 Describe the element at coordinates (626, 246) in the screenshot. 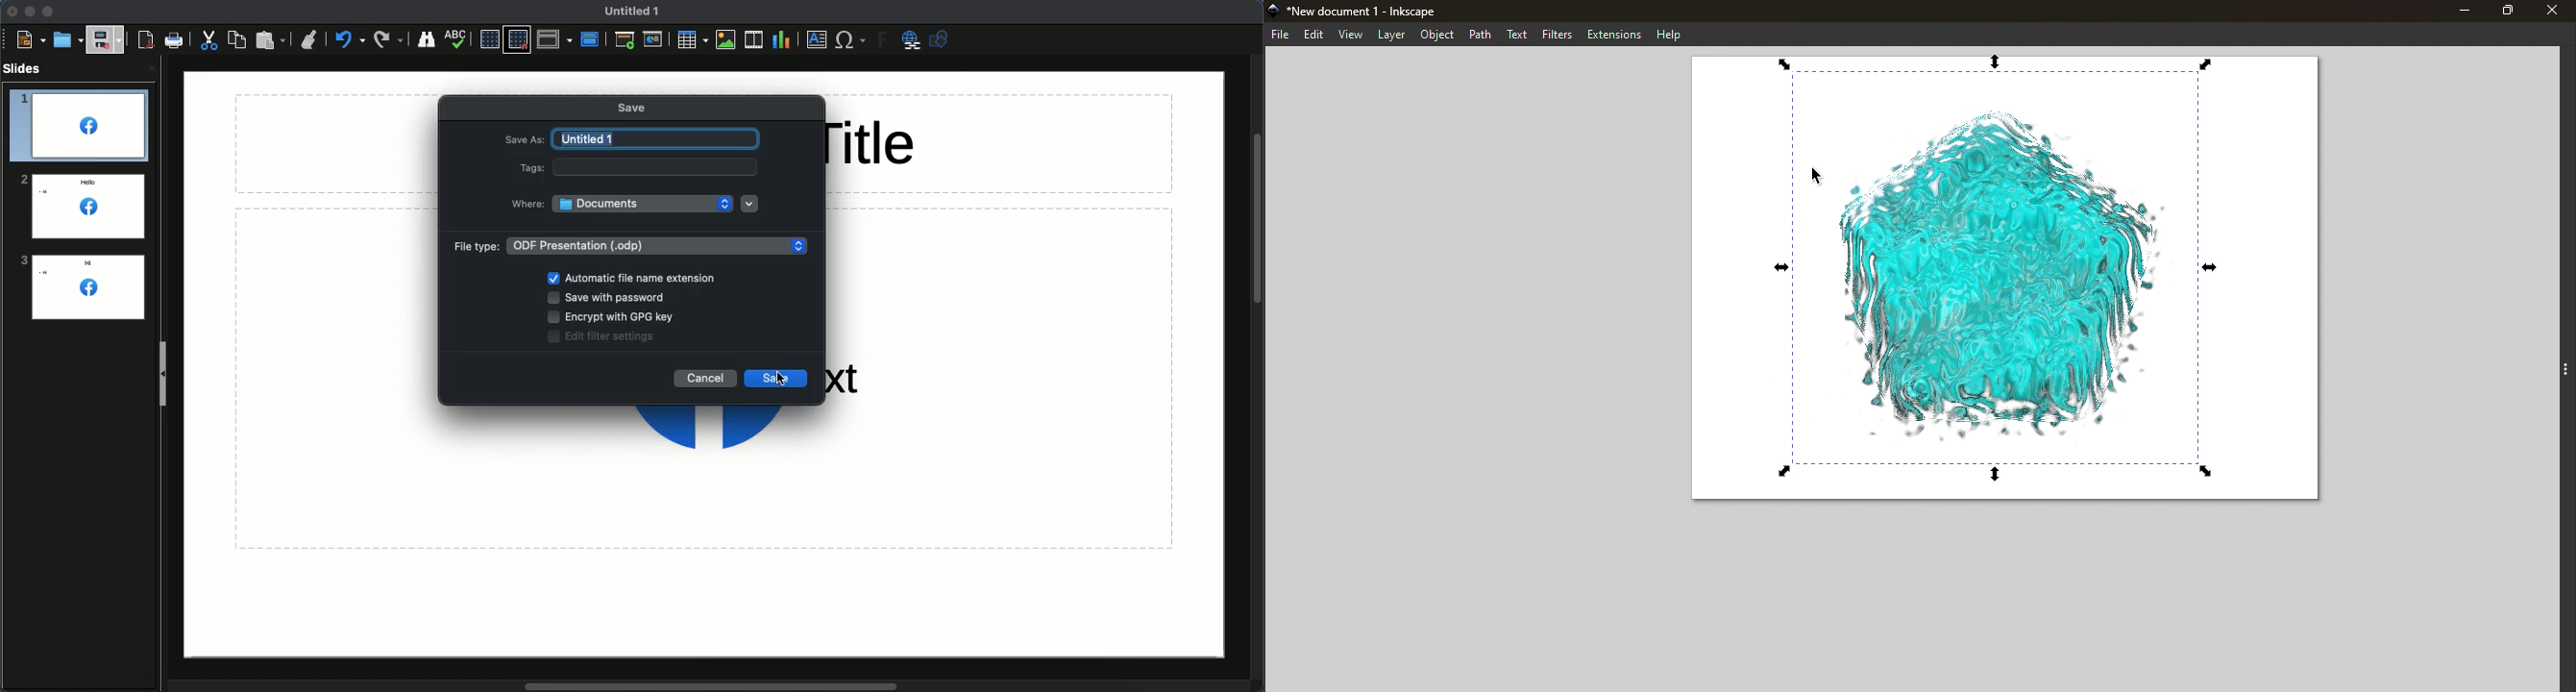

I see `File type ` at that location.